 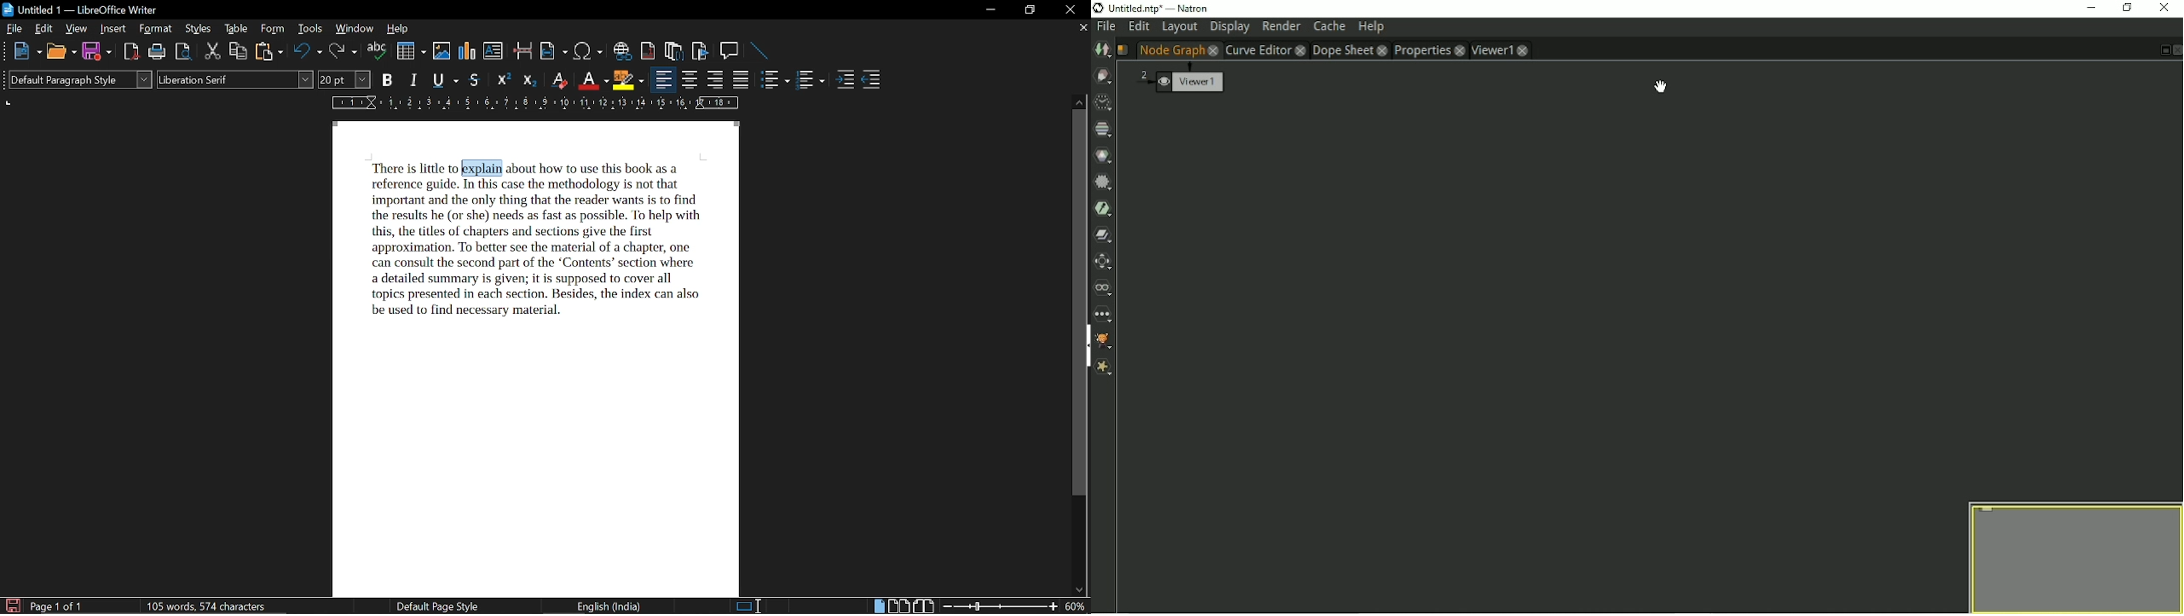 What do you see at coordinates (743, 81) in the screenshot?
I see `justified` at bounding box center [743, 81].